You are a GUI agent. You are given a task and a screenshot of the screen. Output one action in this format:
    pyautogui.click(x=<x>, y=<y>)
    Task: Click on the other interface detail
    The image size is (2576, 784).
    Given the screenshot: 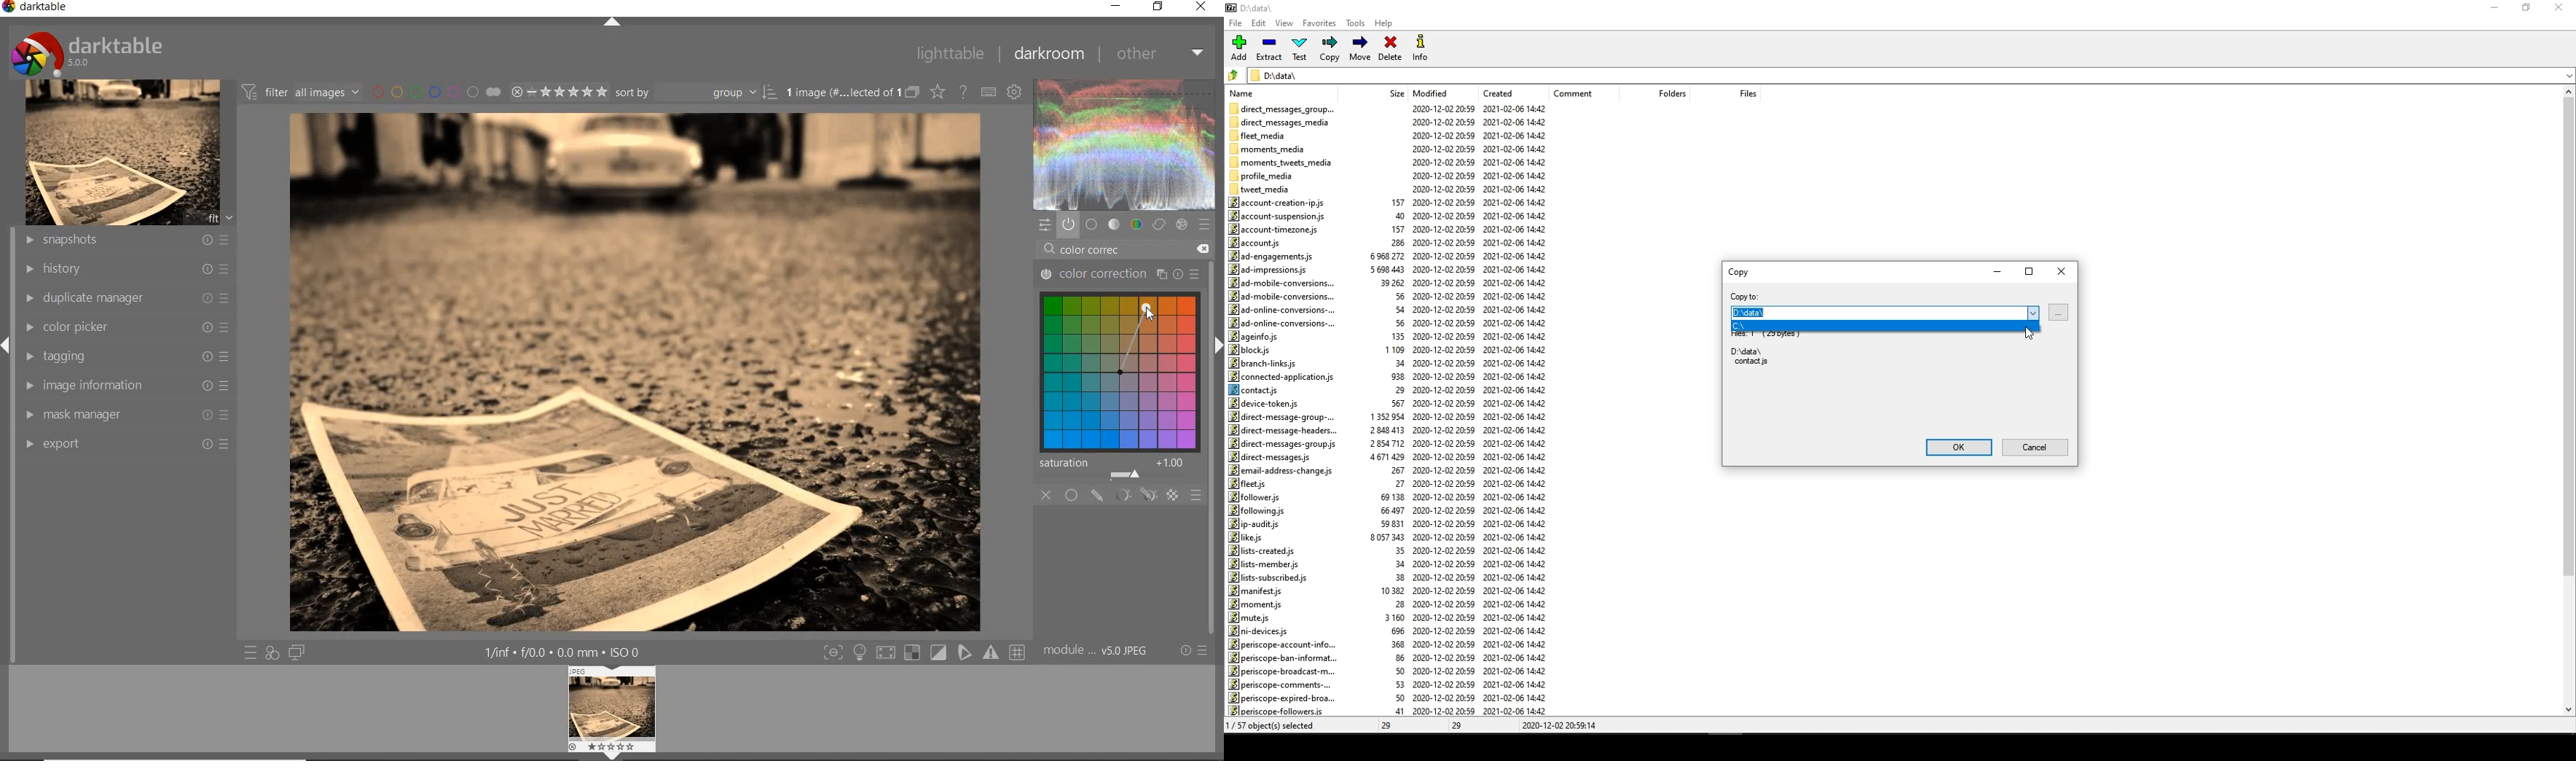 What is the action you would take?
    pyautogui.click(x=562, y=652)
    